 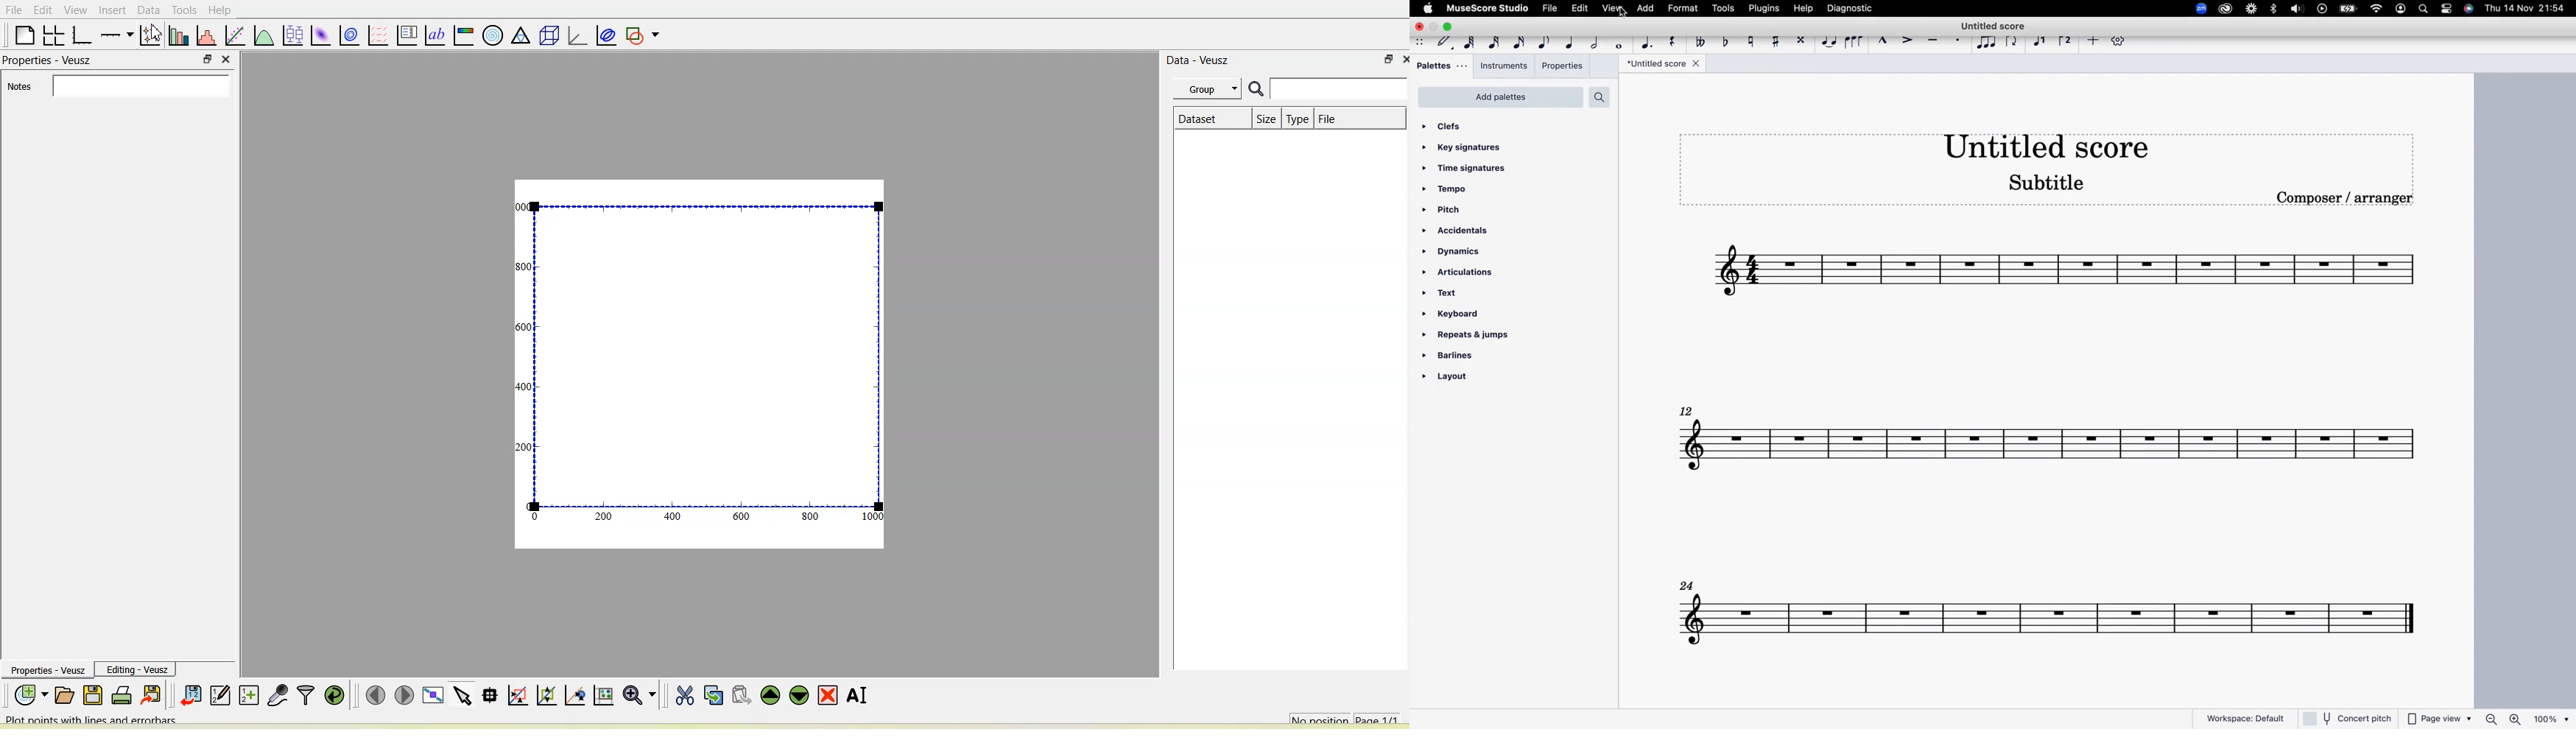 I want to click on minimize, so click(x=1432, y=26).